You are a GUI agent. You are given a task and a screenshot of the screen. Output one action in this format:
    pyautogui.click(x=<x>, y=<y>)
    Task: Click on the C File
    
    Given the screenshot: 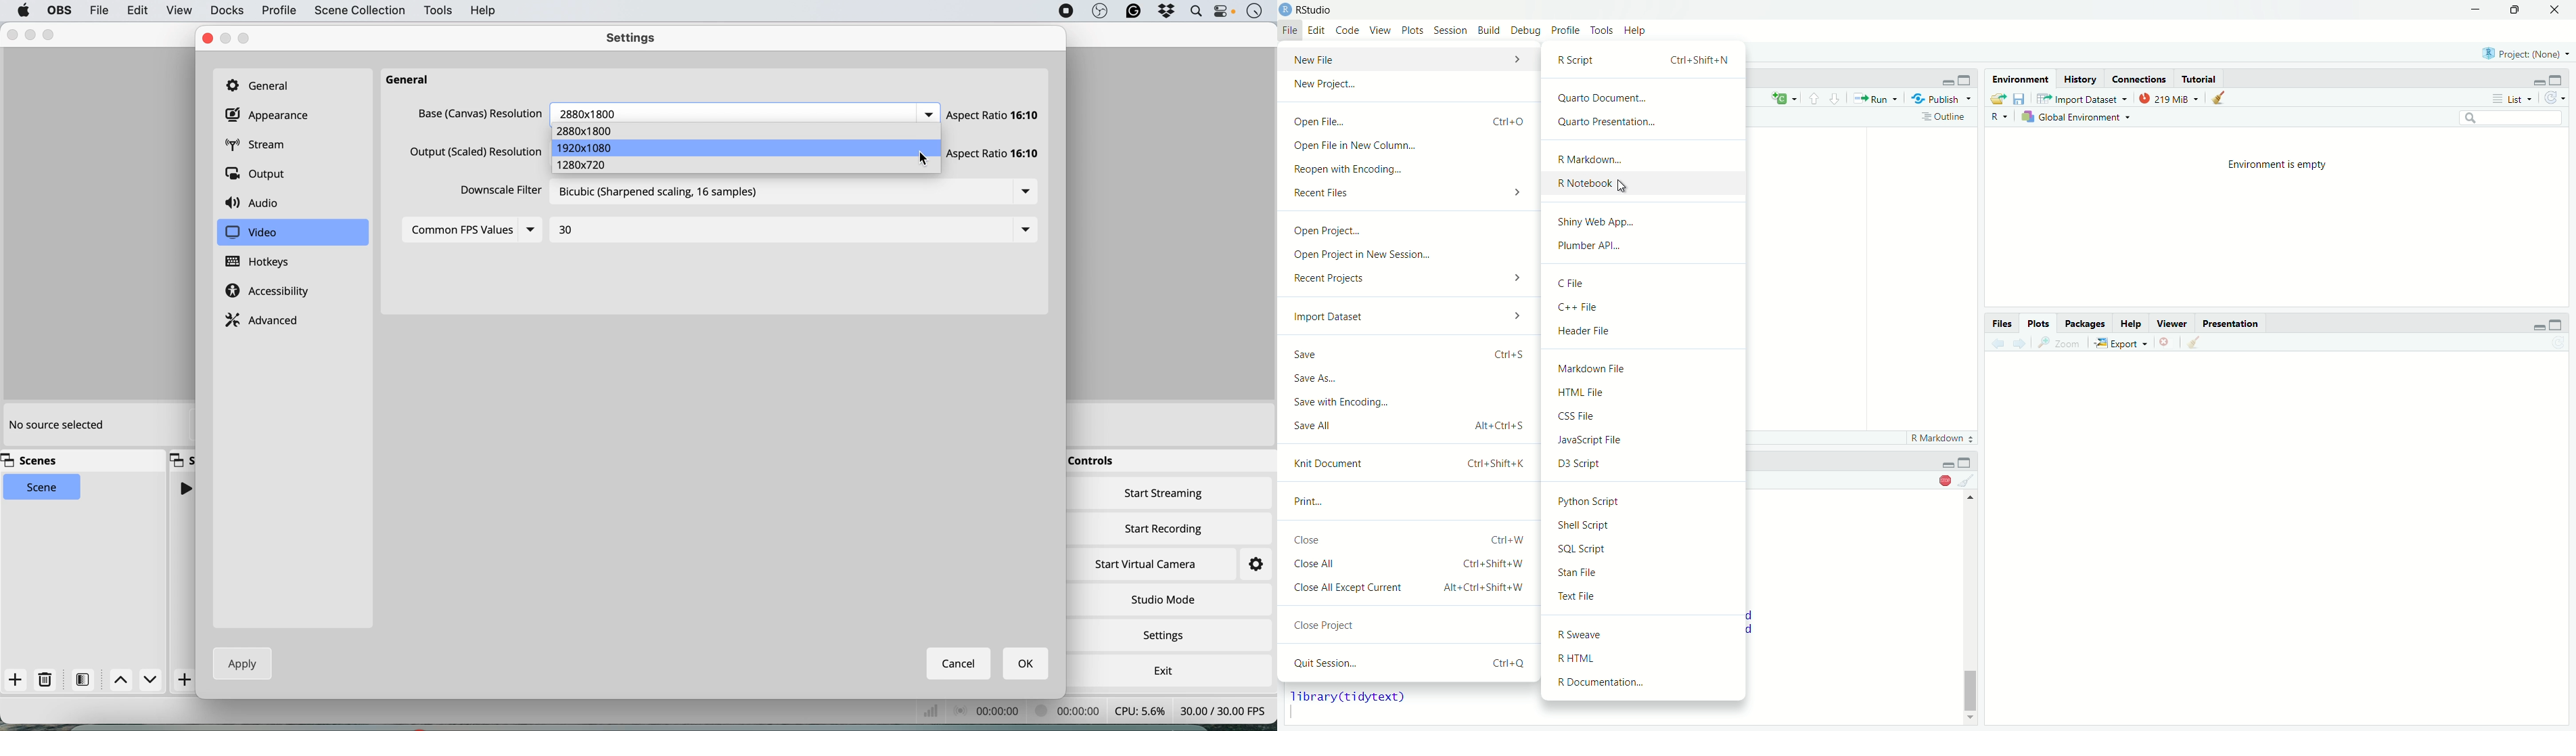 What is the action you would take?
    pyautogui.click(x=1645, y=282)
    